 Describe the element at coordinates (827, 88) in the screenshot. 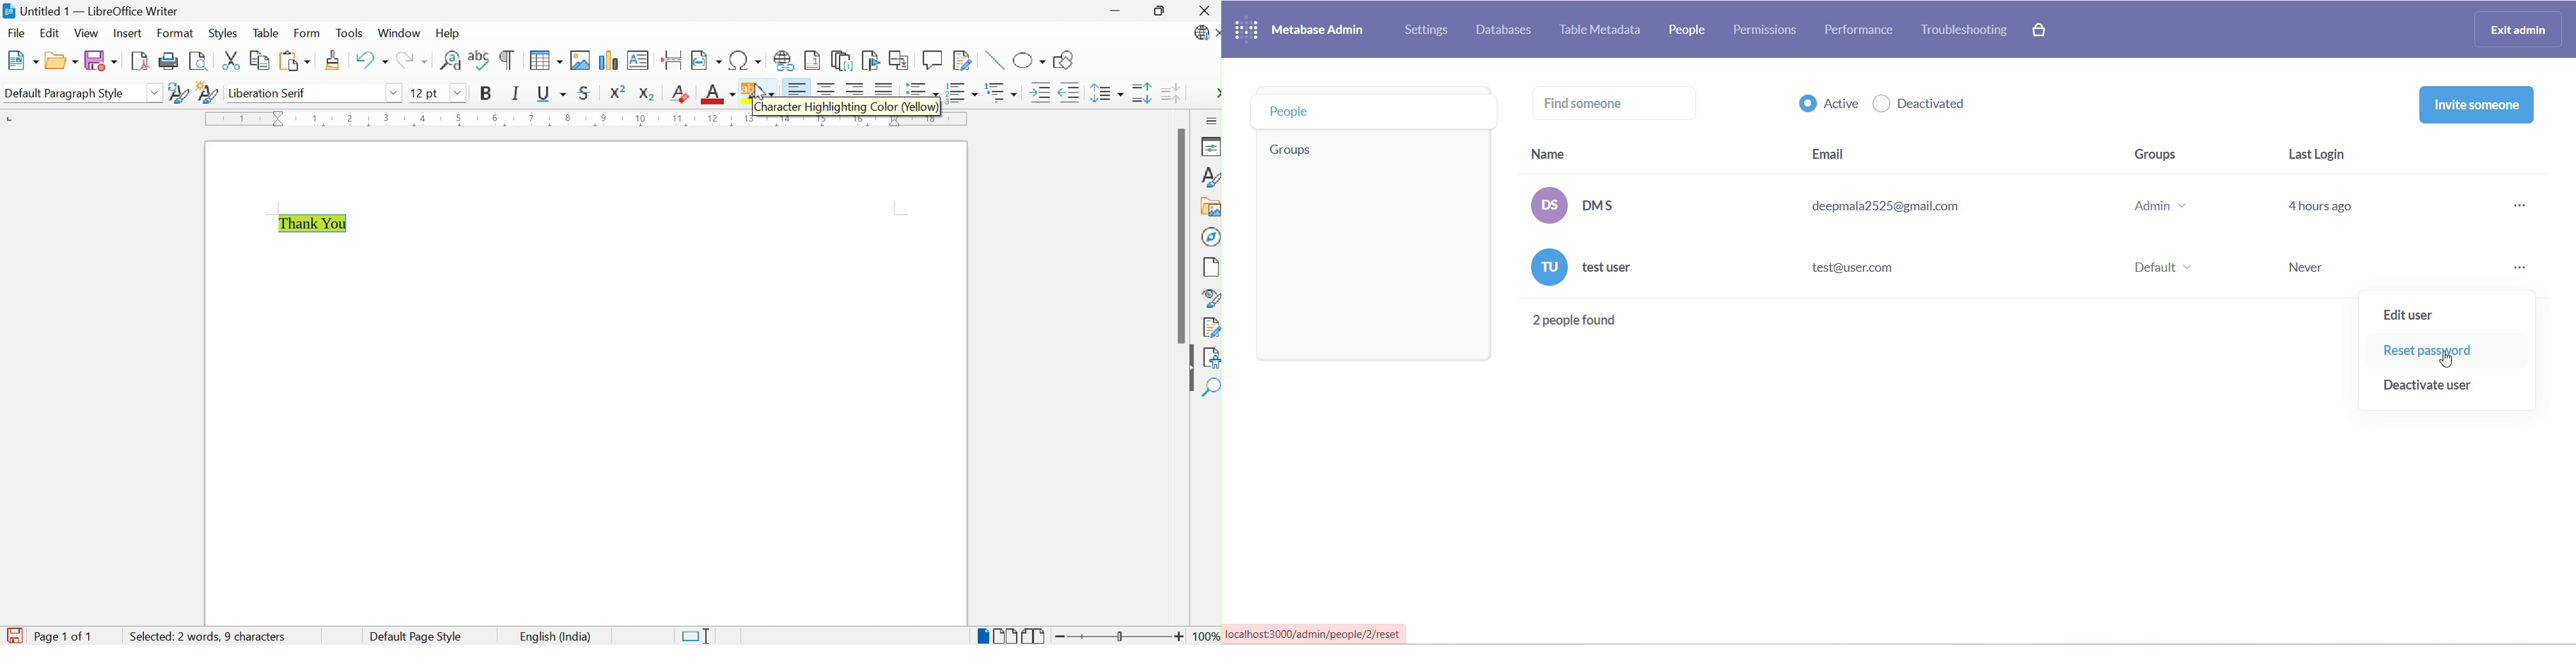

I see `Align Center` at that location.